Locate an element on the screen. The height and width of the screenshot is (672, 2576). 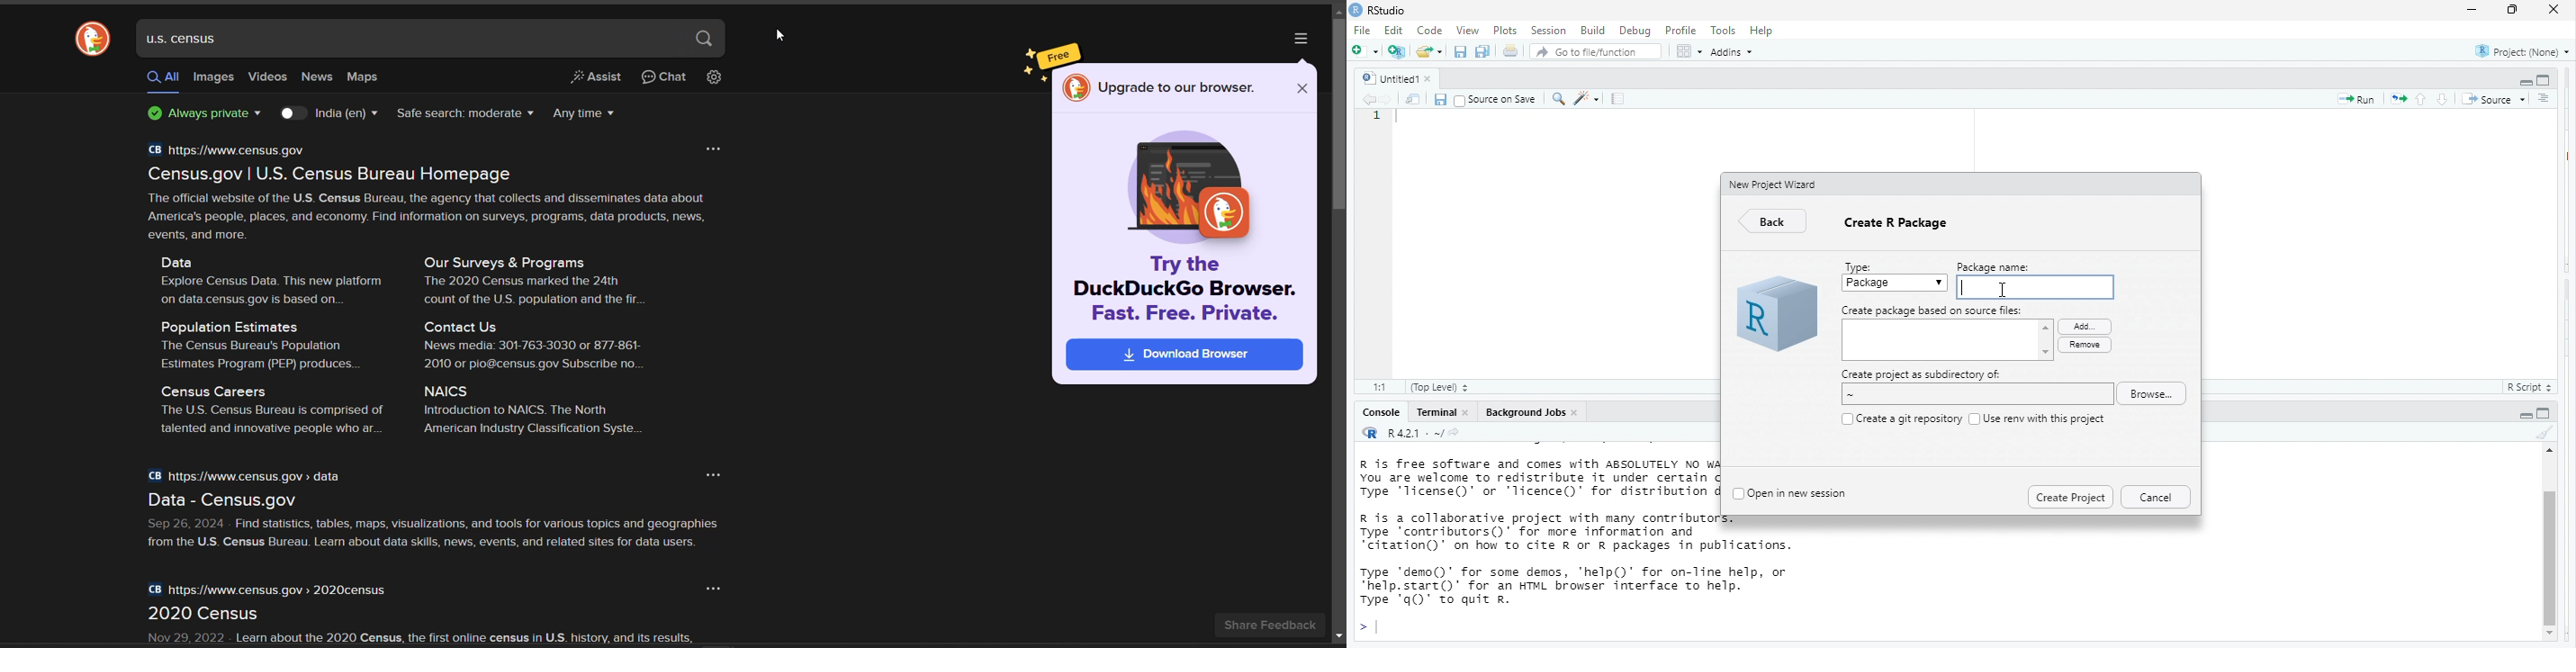
Cancel is located at coordinates (2155, 497).